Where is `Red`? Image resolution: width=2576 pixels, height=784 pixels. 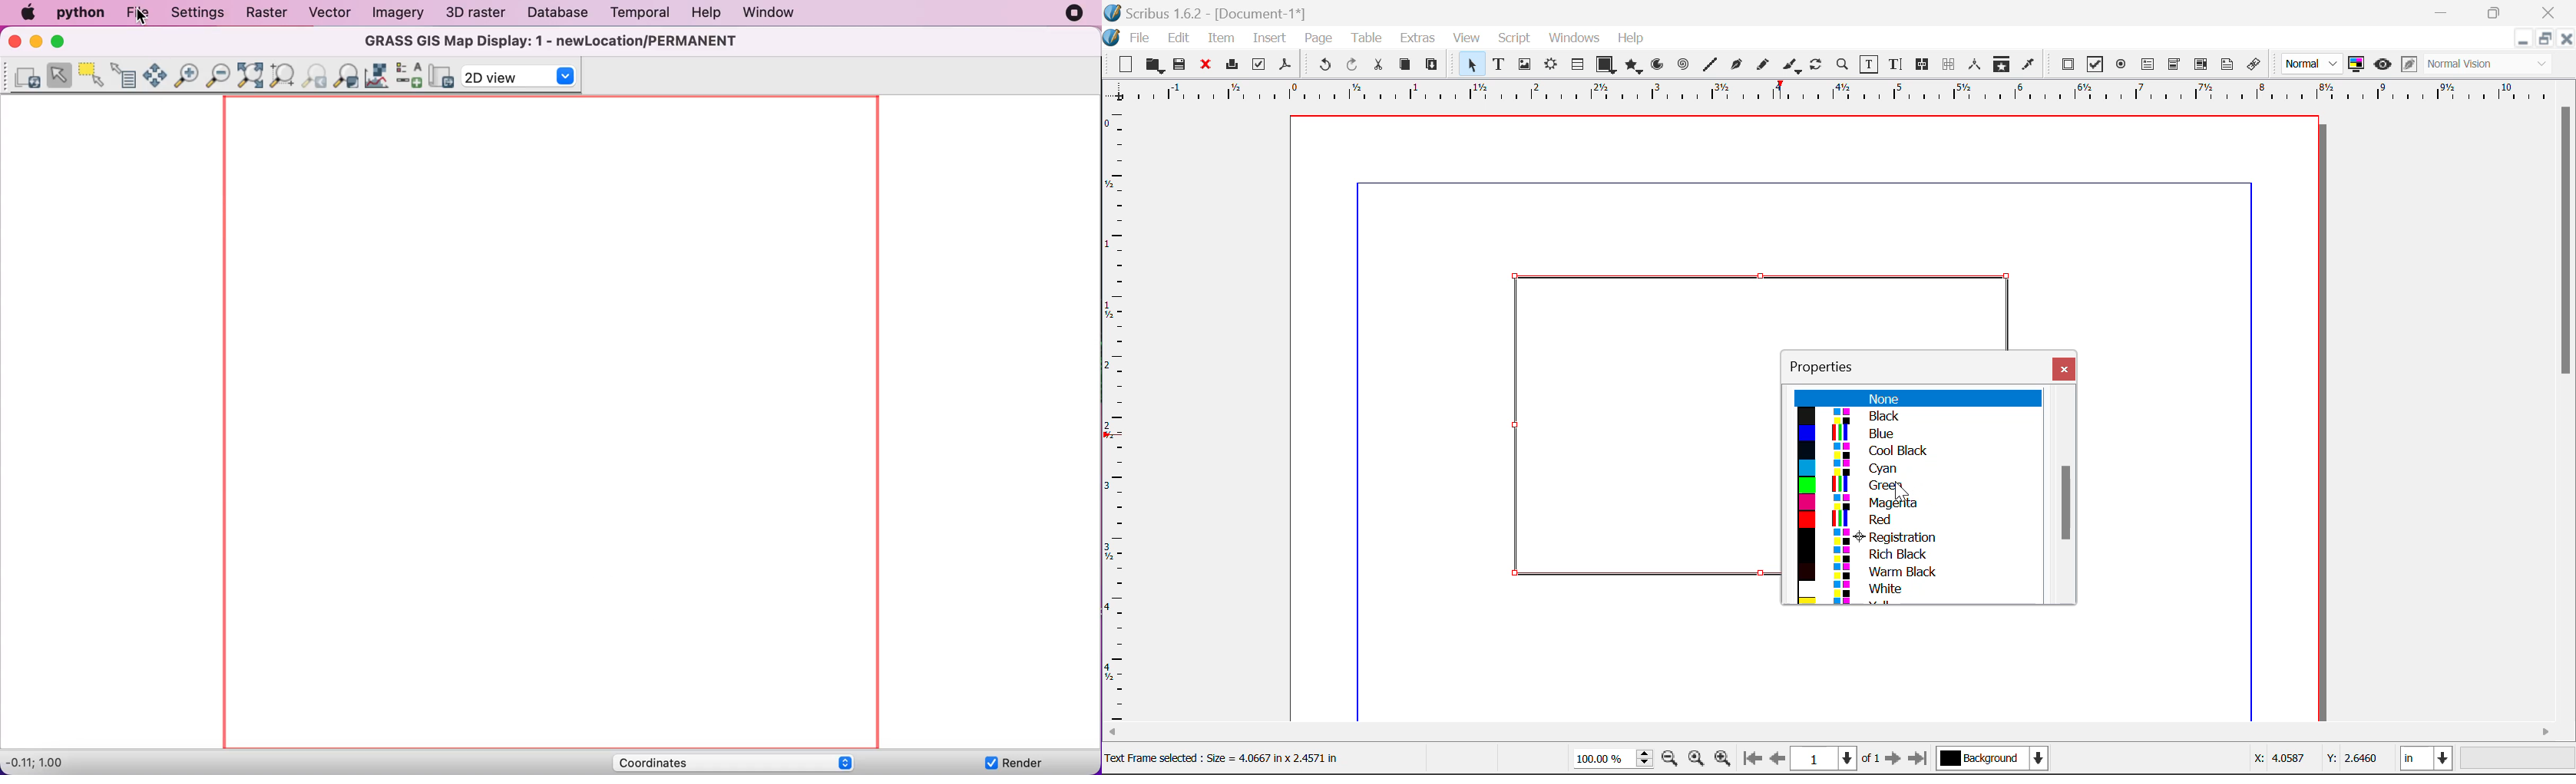
Red is located at coordinates (1916, 519).